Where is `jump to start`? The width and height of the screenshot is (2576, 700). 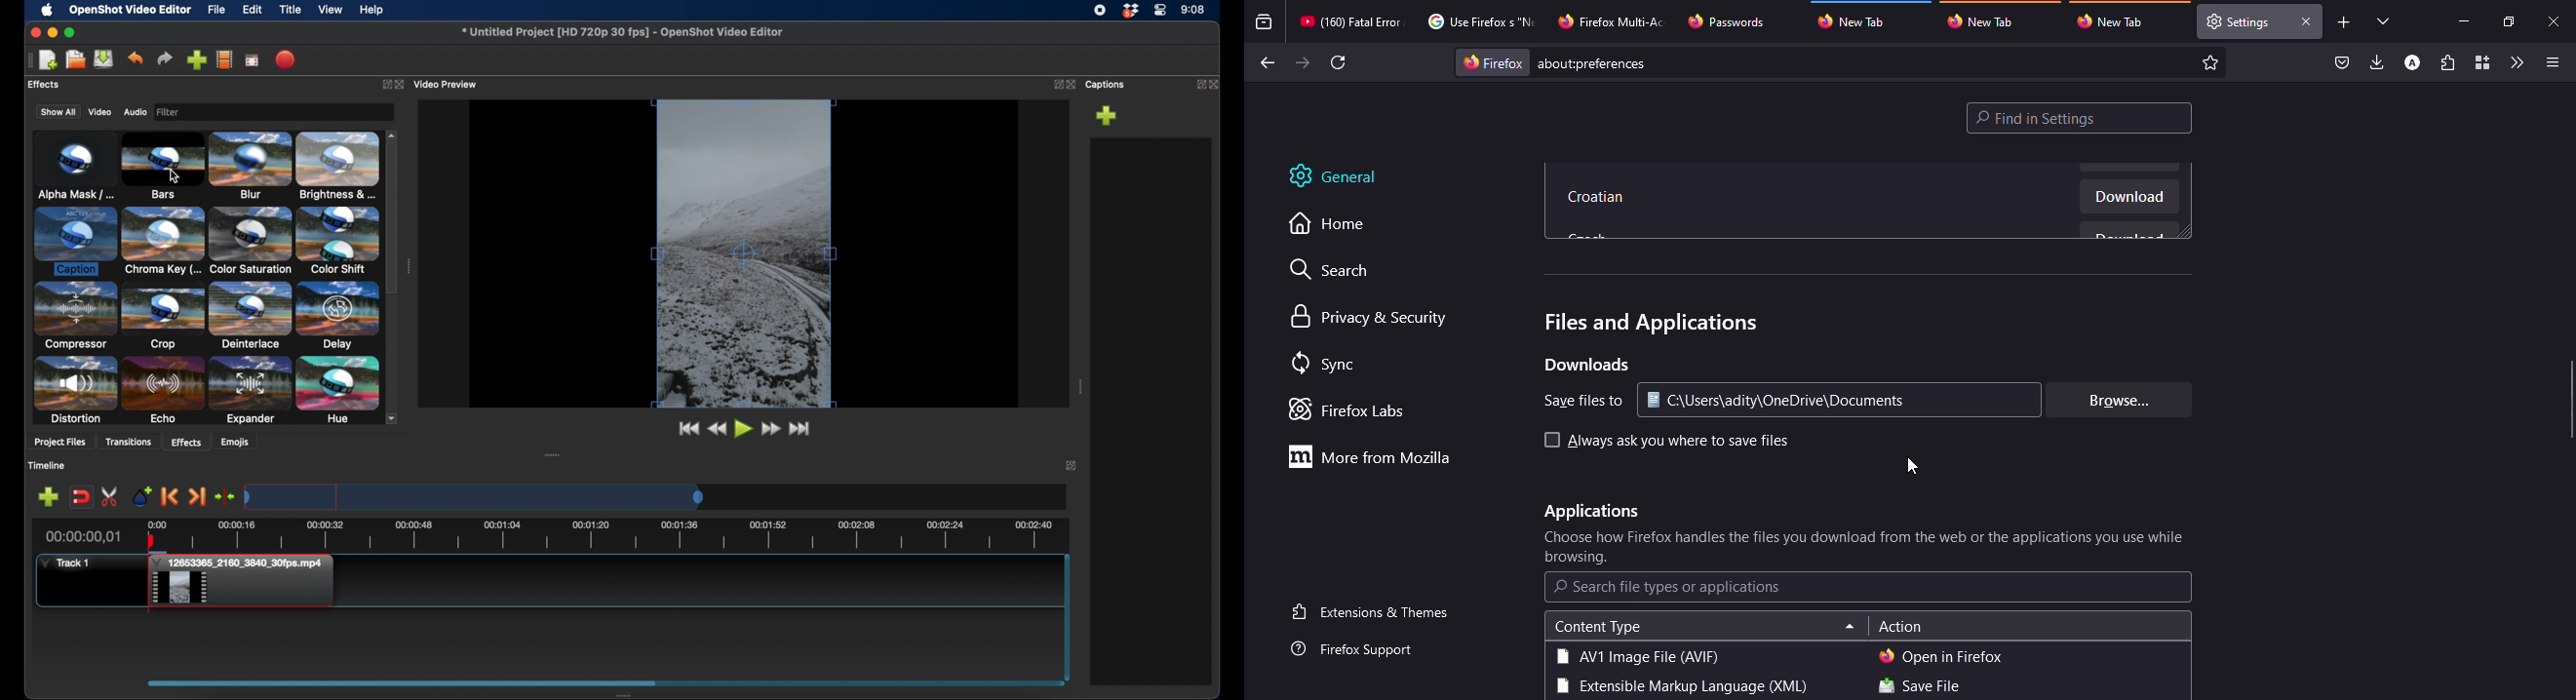
jump to start is located at coordinates (686, 428).